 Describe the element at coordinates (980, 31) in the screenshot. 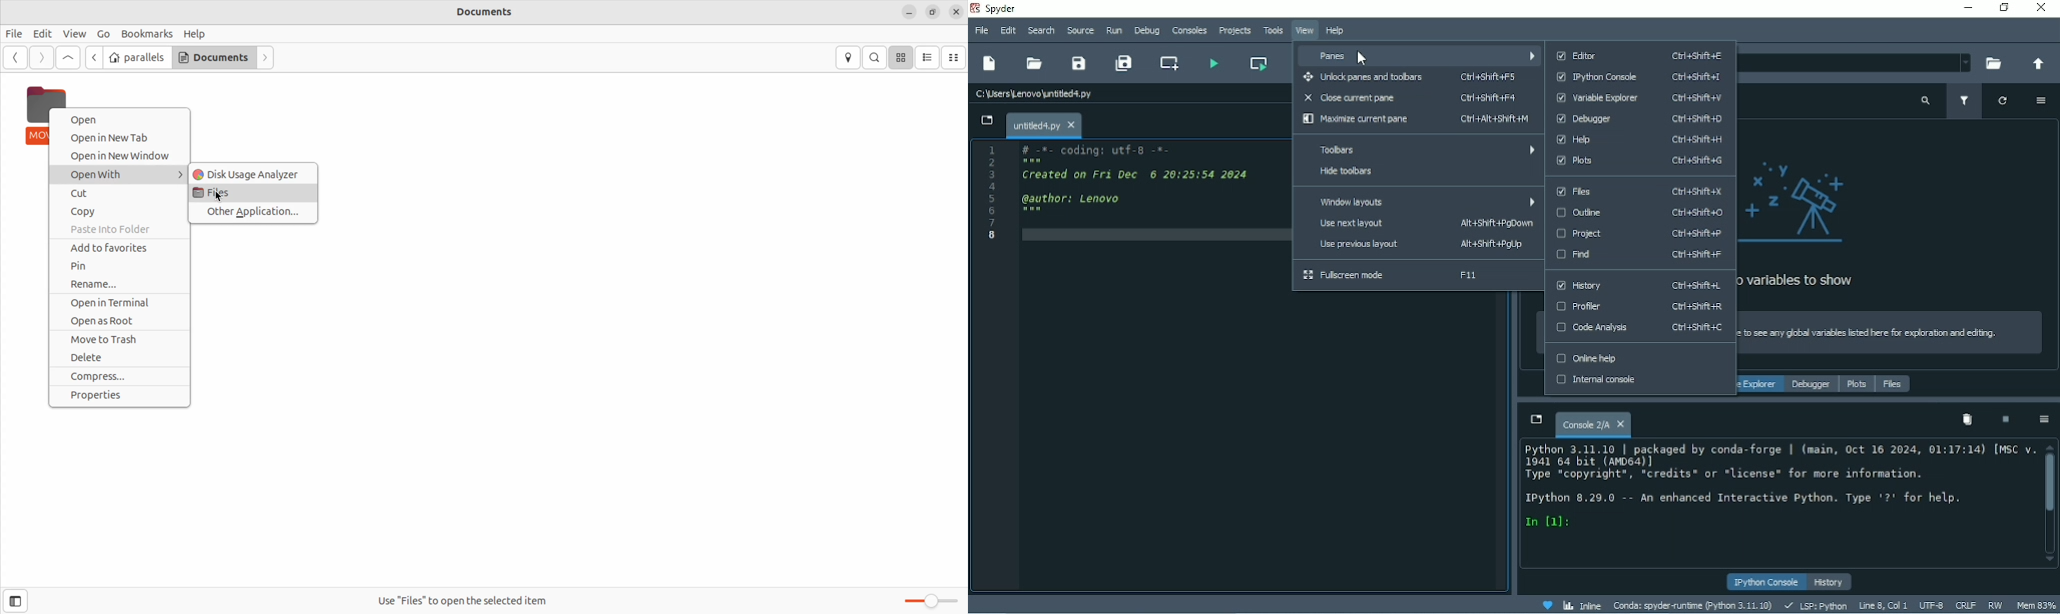

I see `File` at that location.